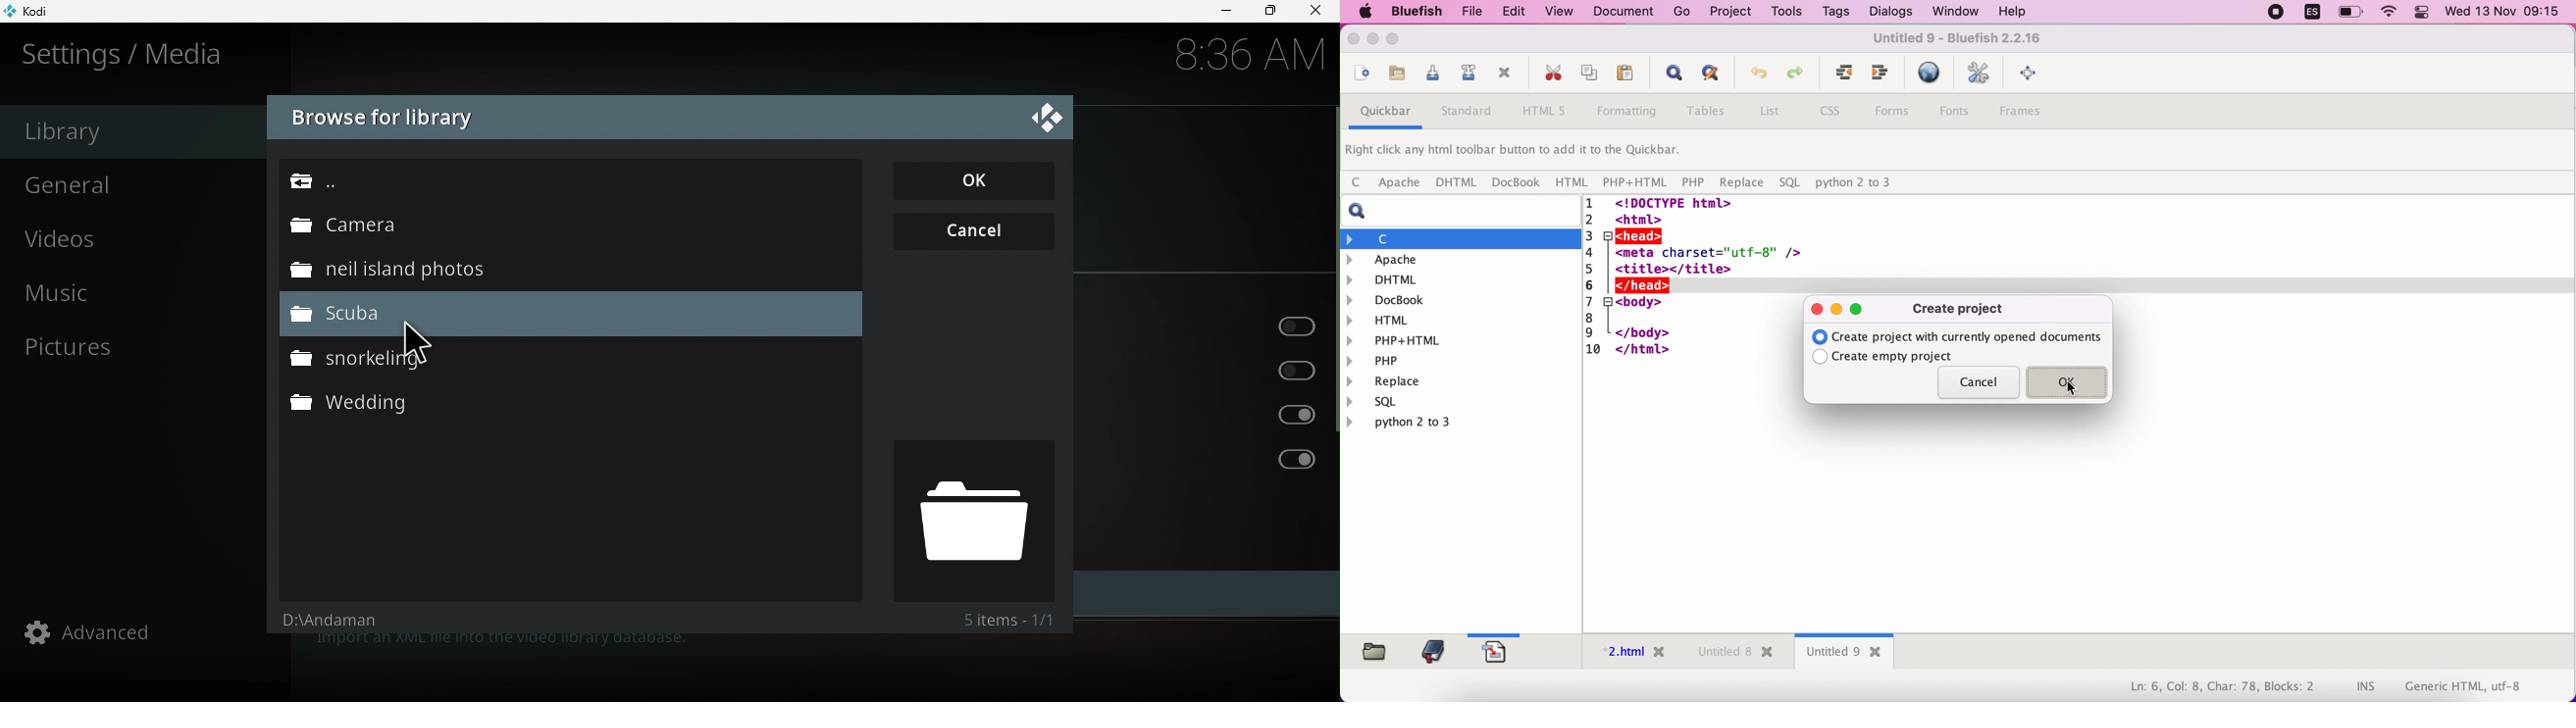 The height and width of the screenshot is (728, 2576). I want to click on Scuba, so click(571, 316).